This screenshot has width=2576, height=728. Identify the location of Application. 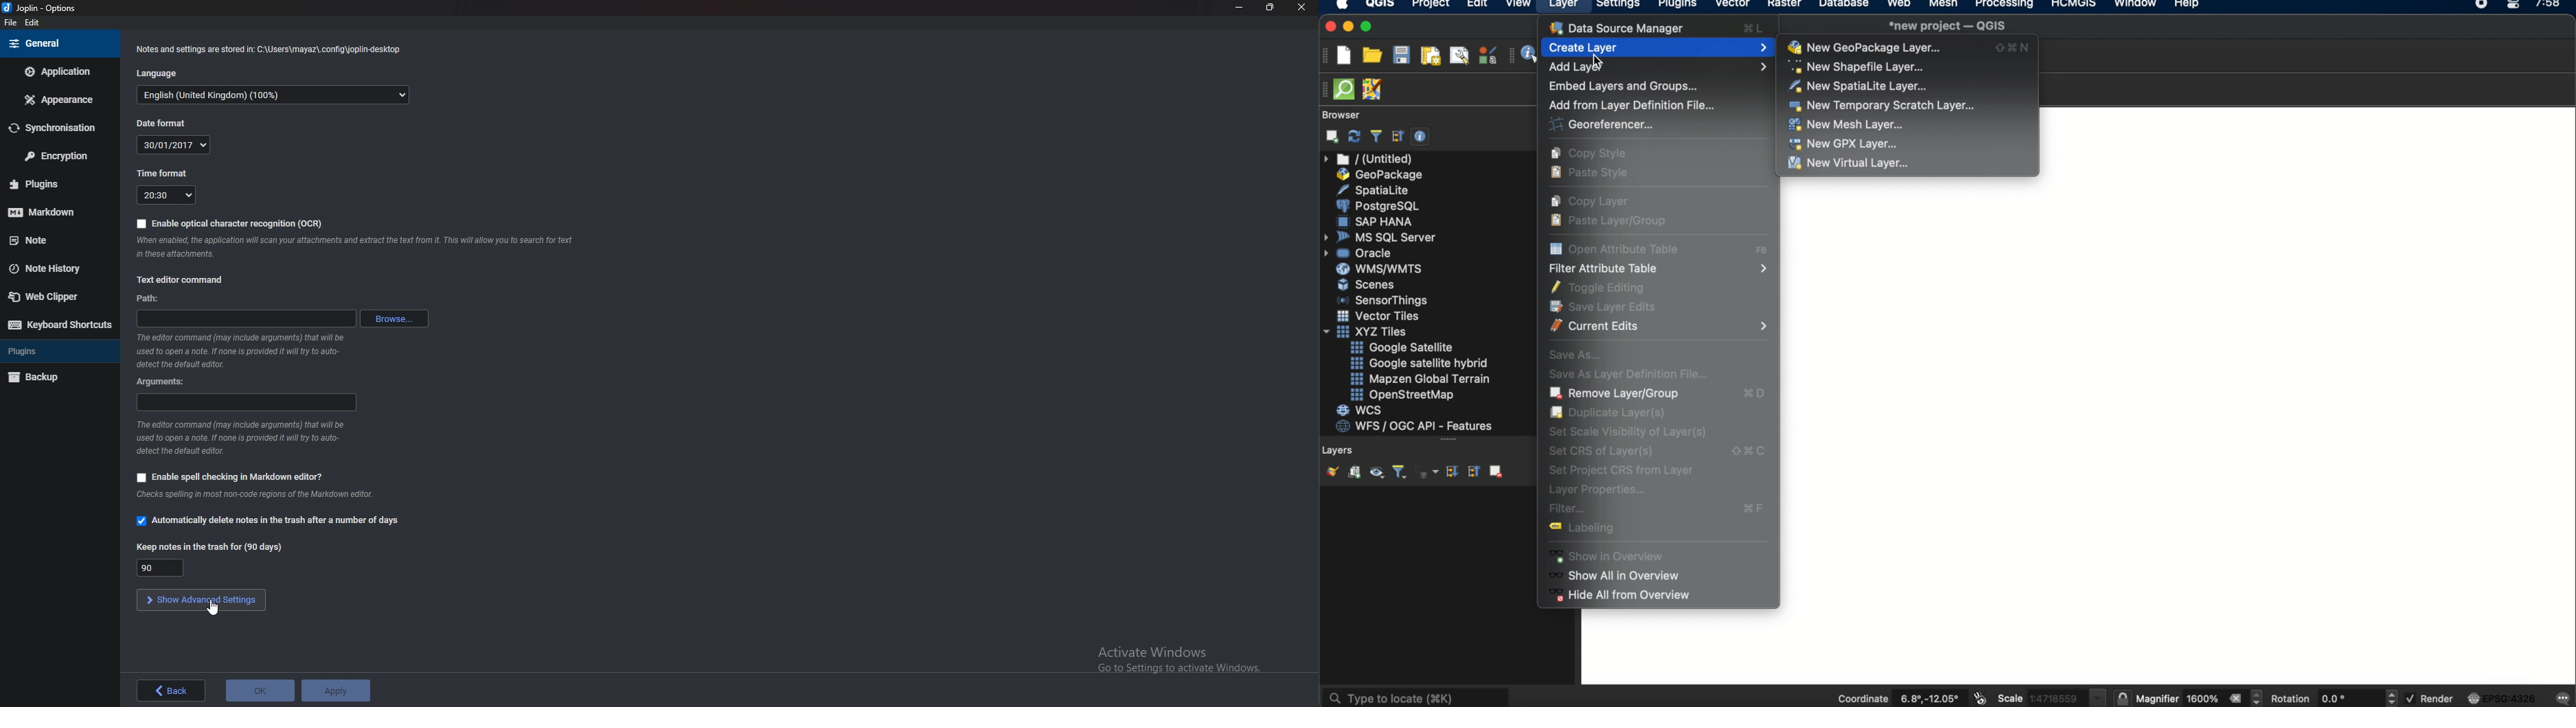
(58, 72).